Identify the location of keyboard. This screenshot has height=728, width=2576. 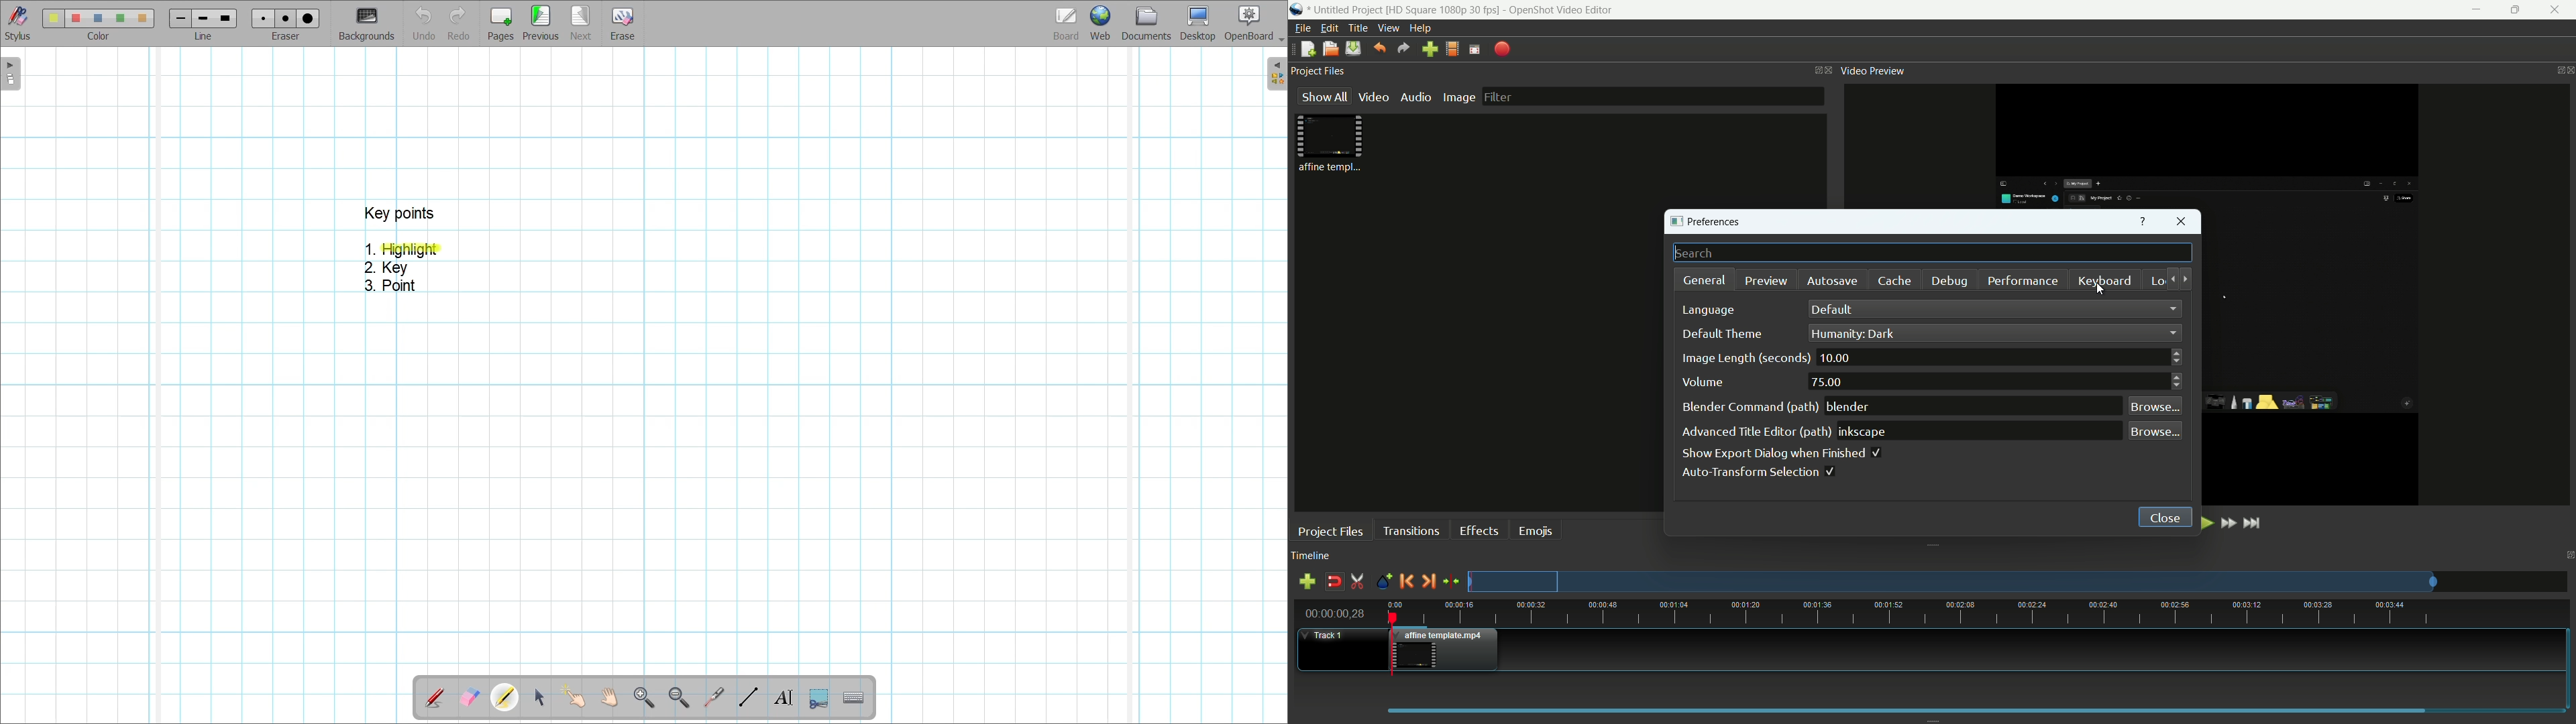
(2106, 282).